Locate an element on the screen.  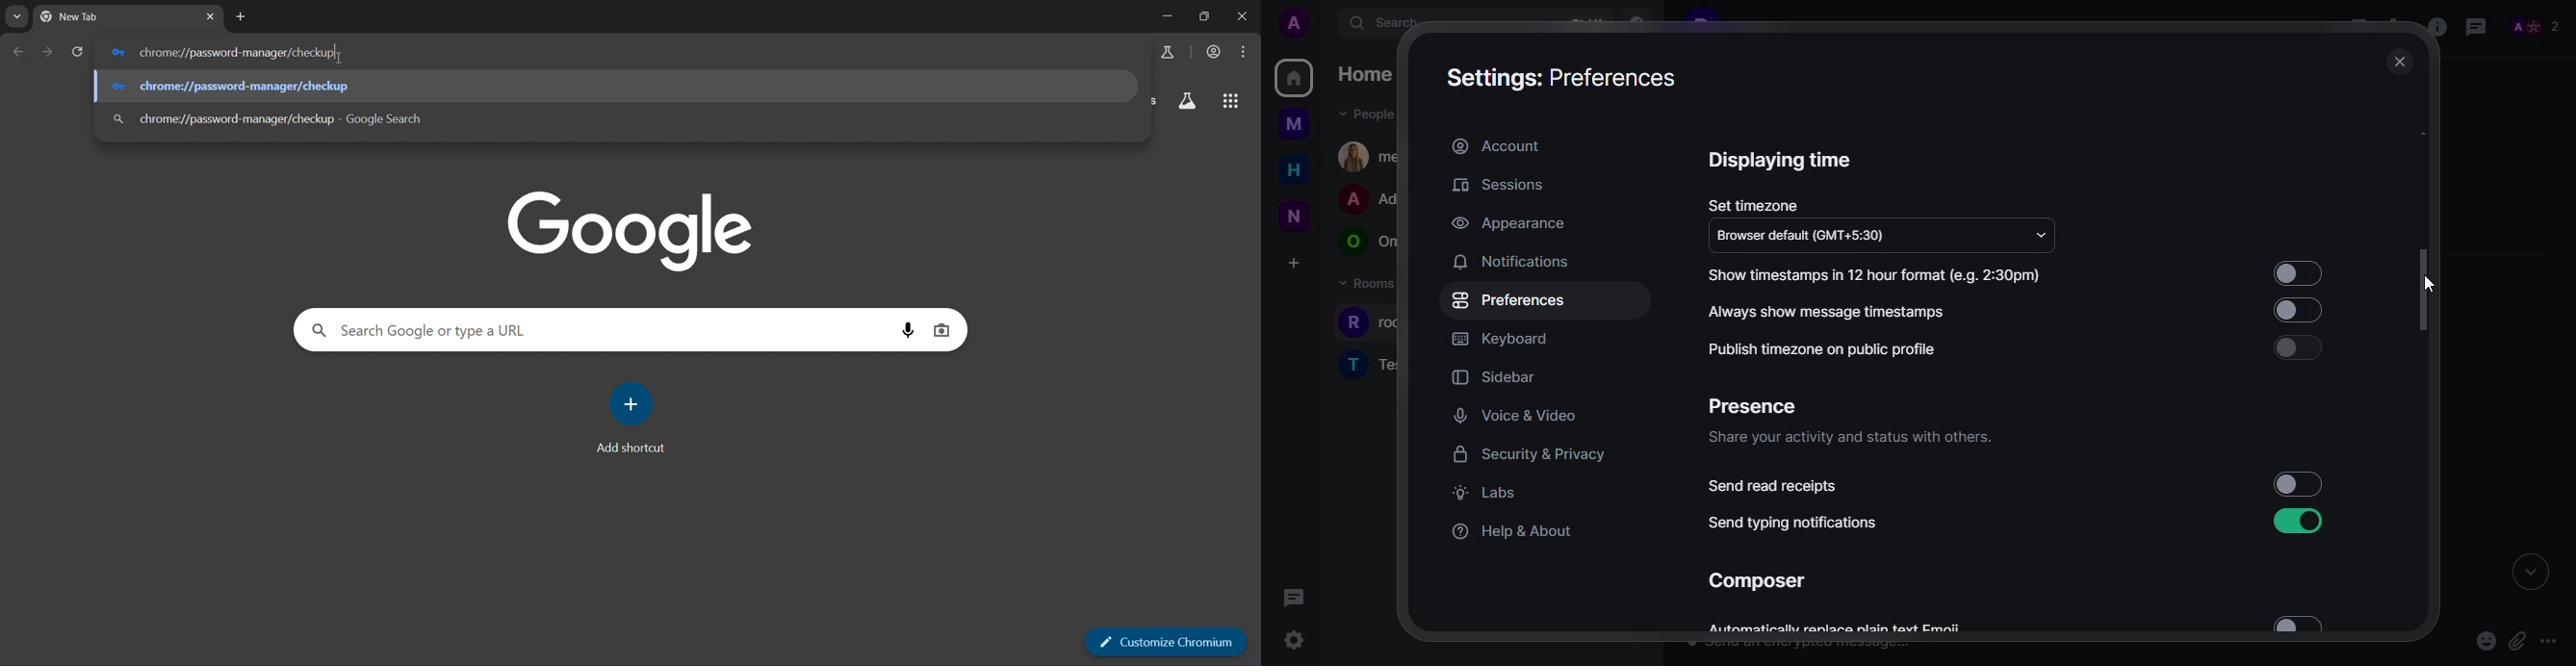
restore down is located at coordinates (1201, 16).